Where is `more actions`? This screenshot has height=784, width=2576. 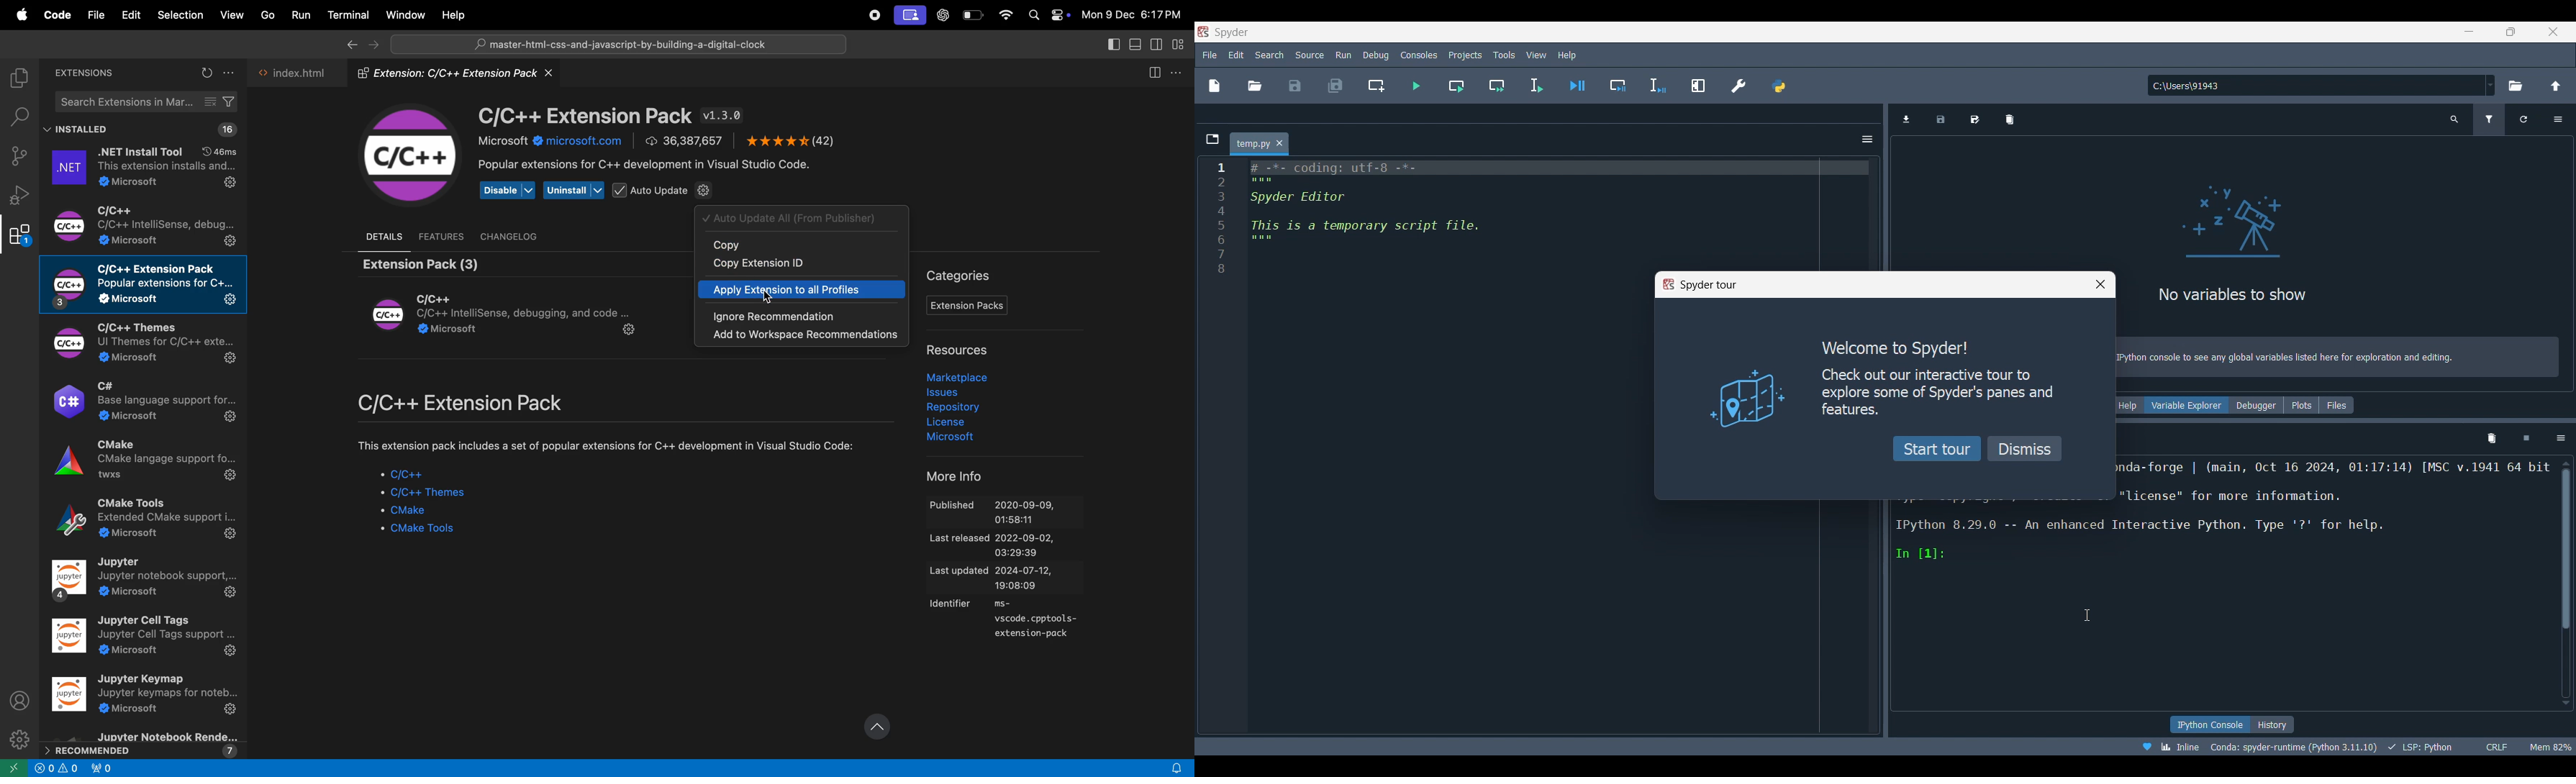
more actions is located at coordinates (1180, 70).